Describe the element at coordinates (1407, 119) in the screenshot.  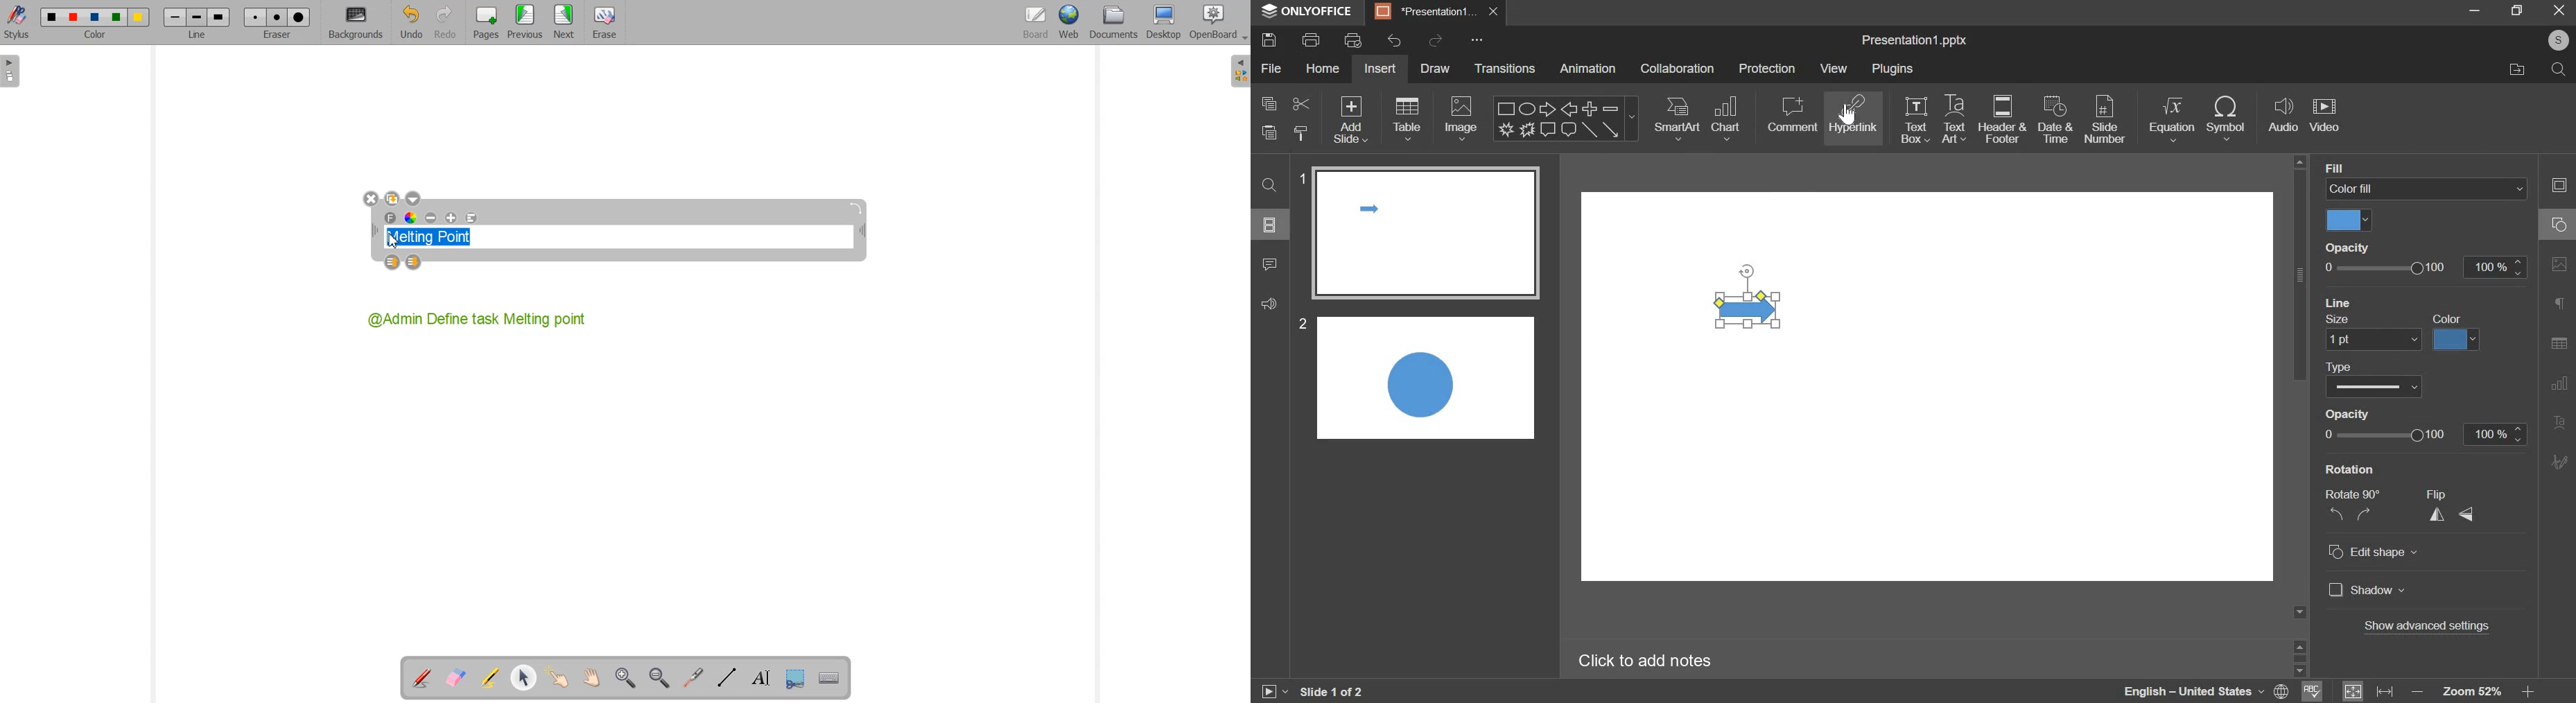
I see `table` at that location.